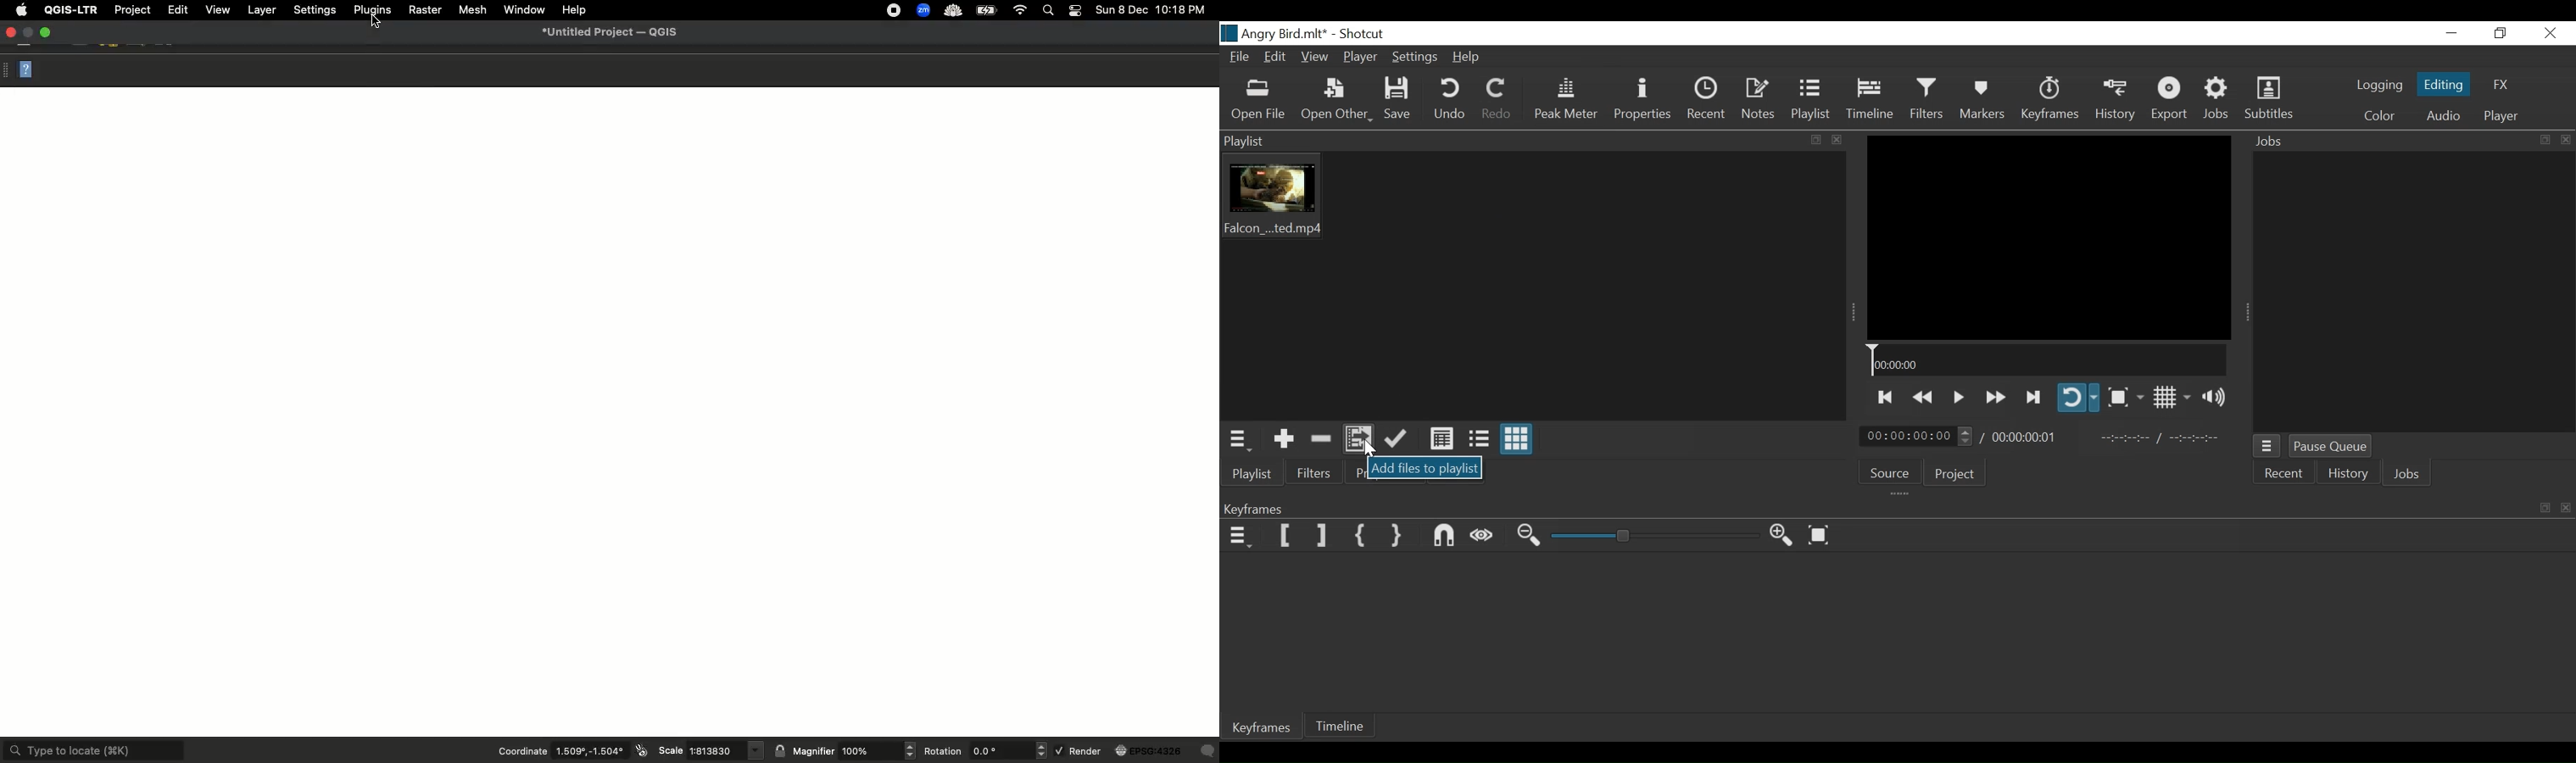 The image size is (2576, 784). I want to click on Open Other, so click(1336, 100).